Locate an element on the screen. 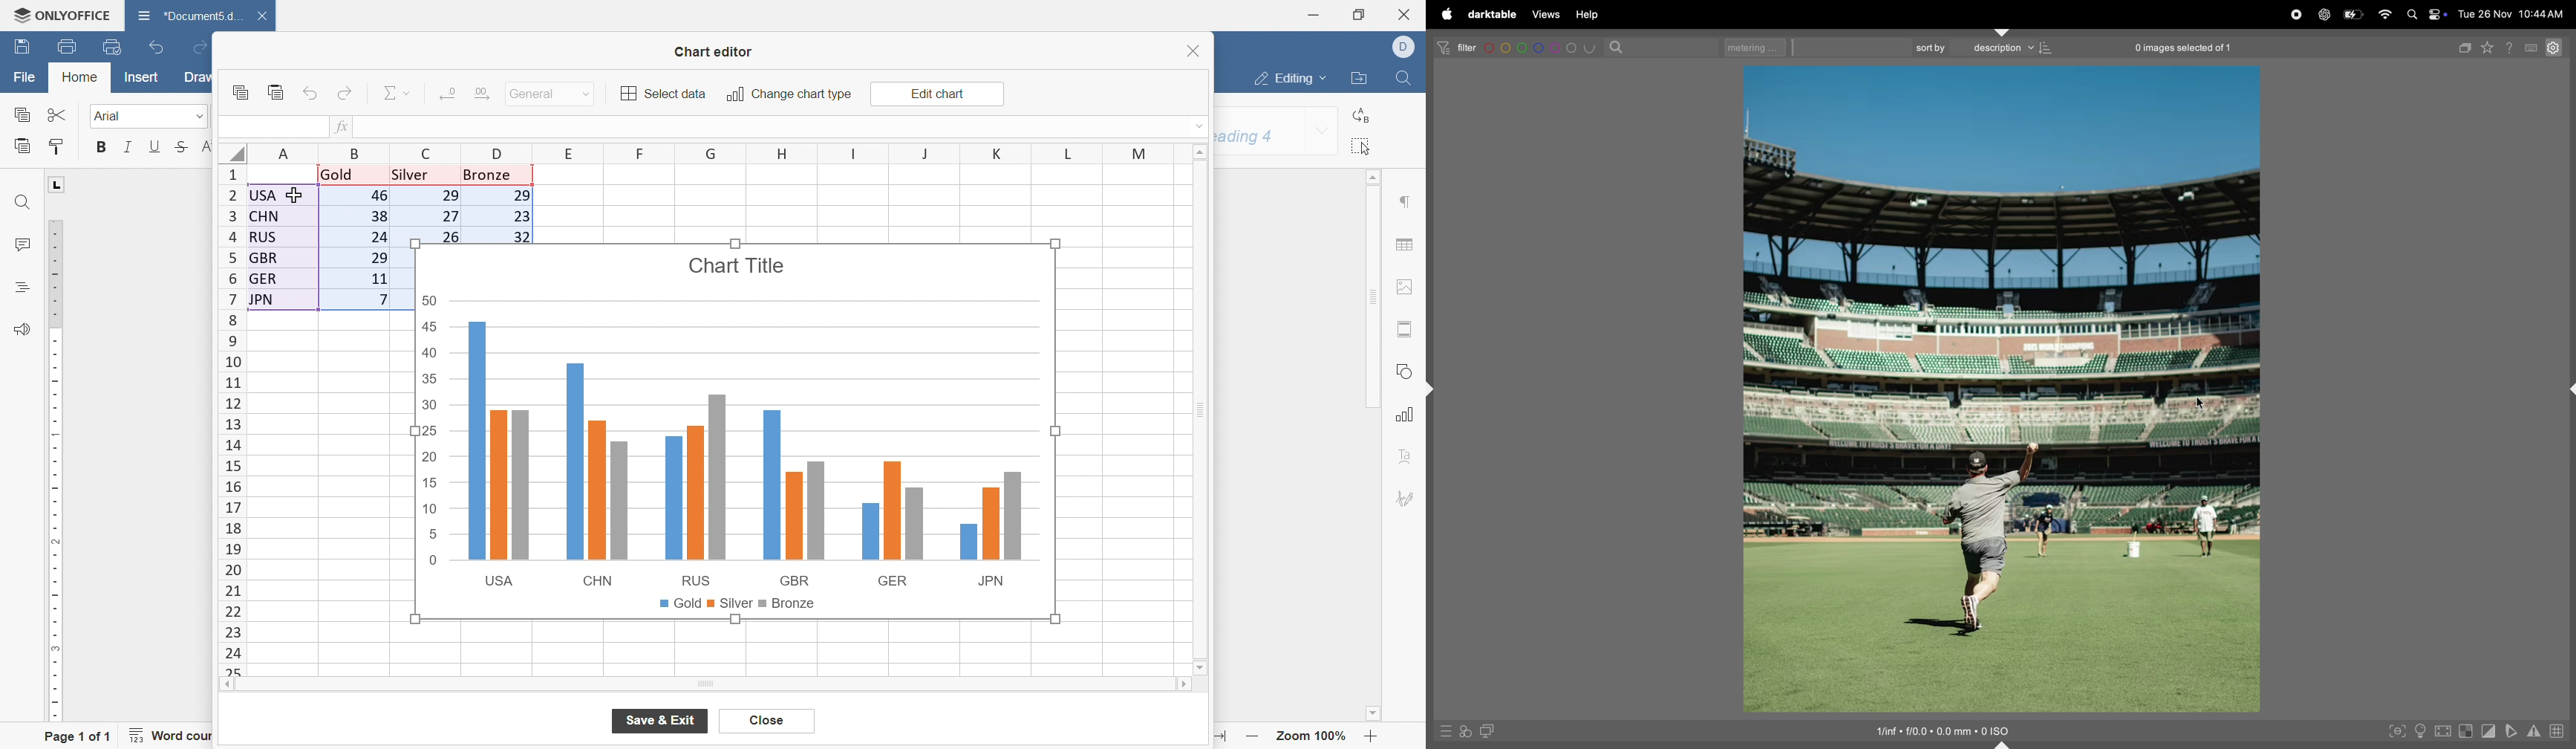 The image size is (2576, 756). display second darkroom image is located at coordinates (1490, 733).